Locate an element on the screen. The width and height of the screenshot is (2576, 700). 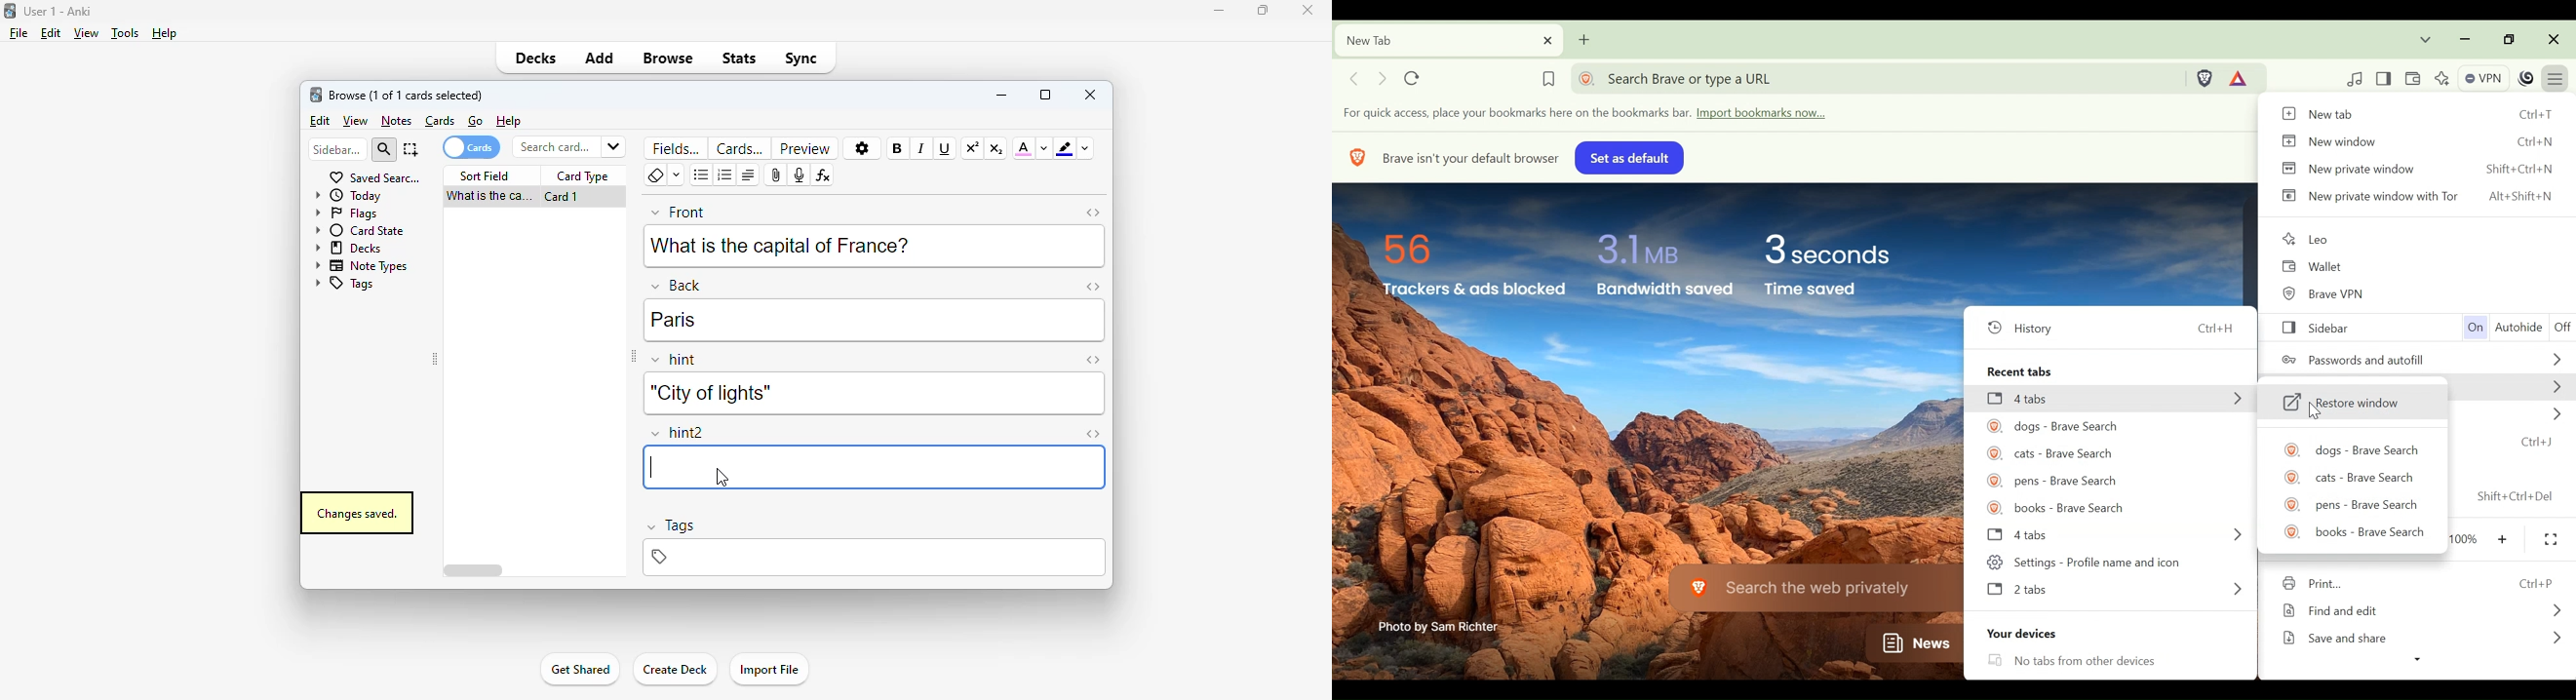
search bar is located at coordinates (567, 146).